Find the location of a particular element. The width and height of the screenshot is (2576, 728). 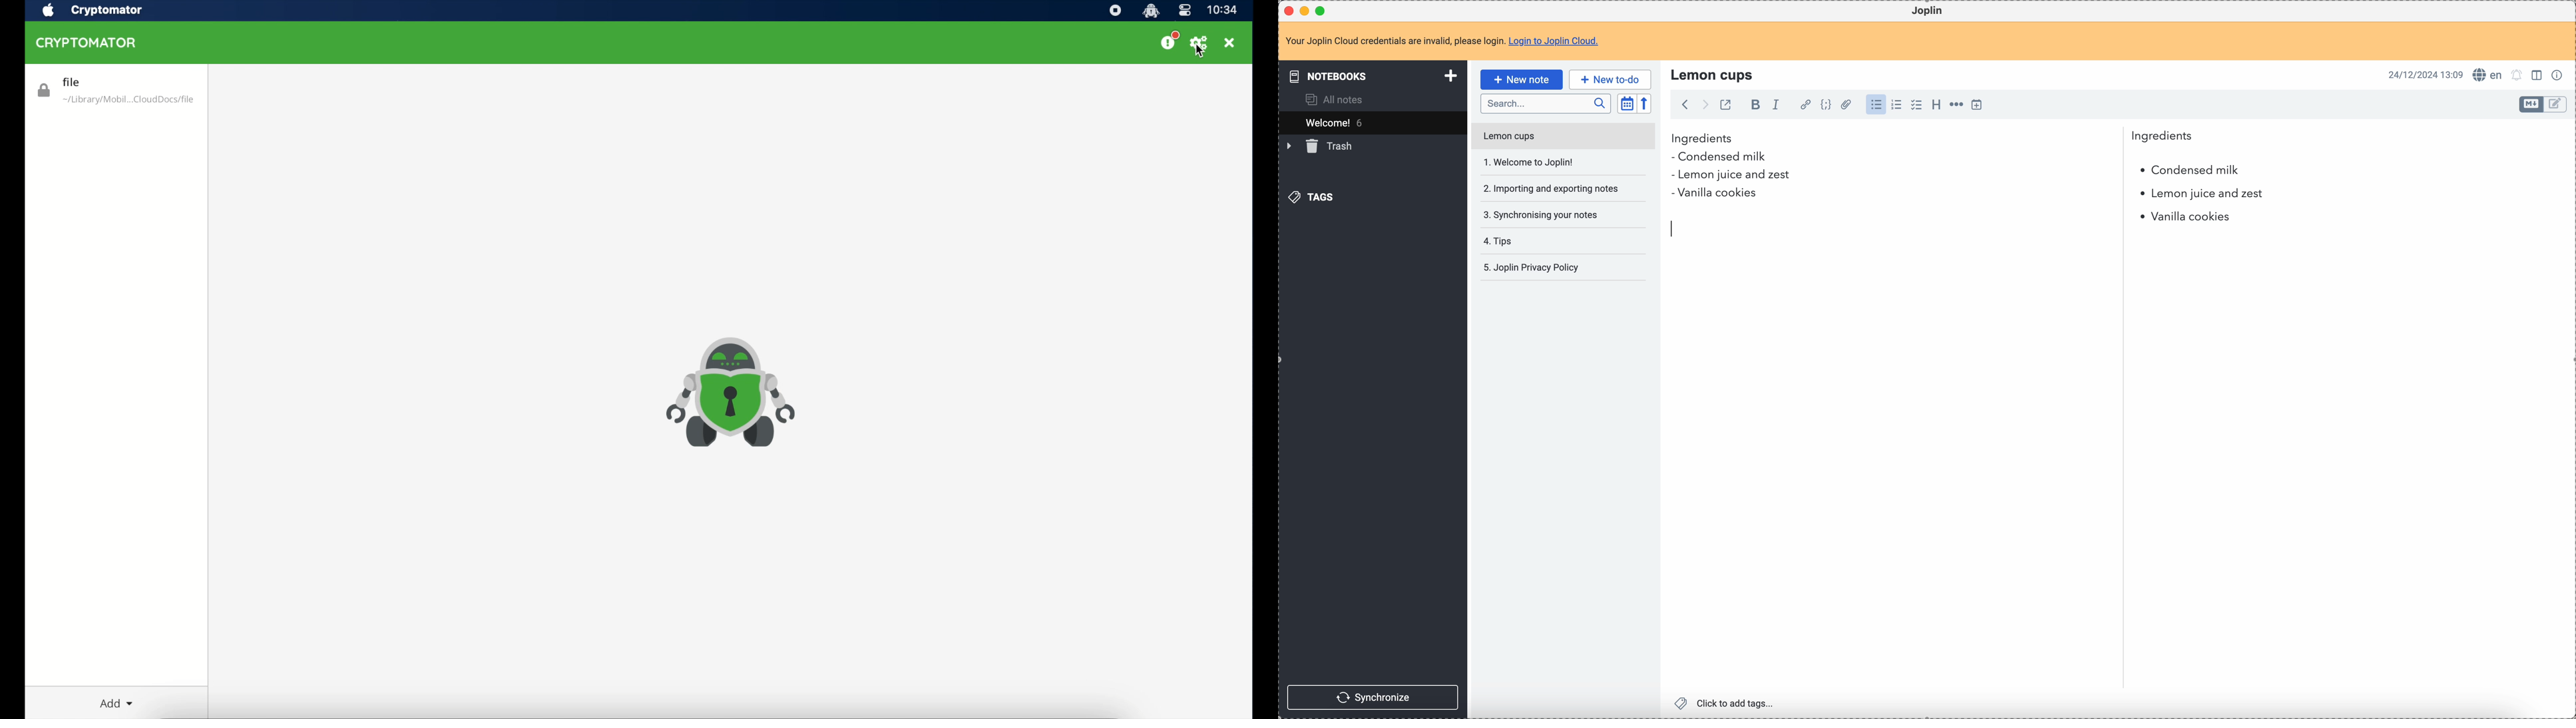

date and hour is located at coordinates (2427, 74).